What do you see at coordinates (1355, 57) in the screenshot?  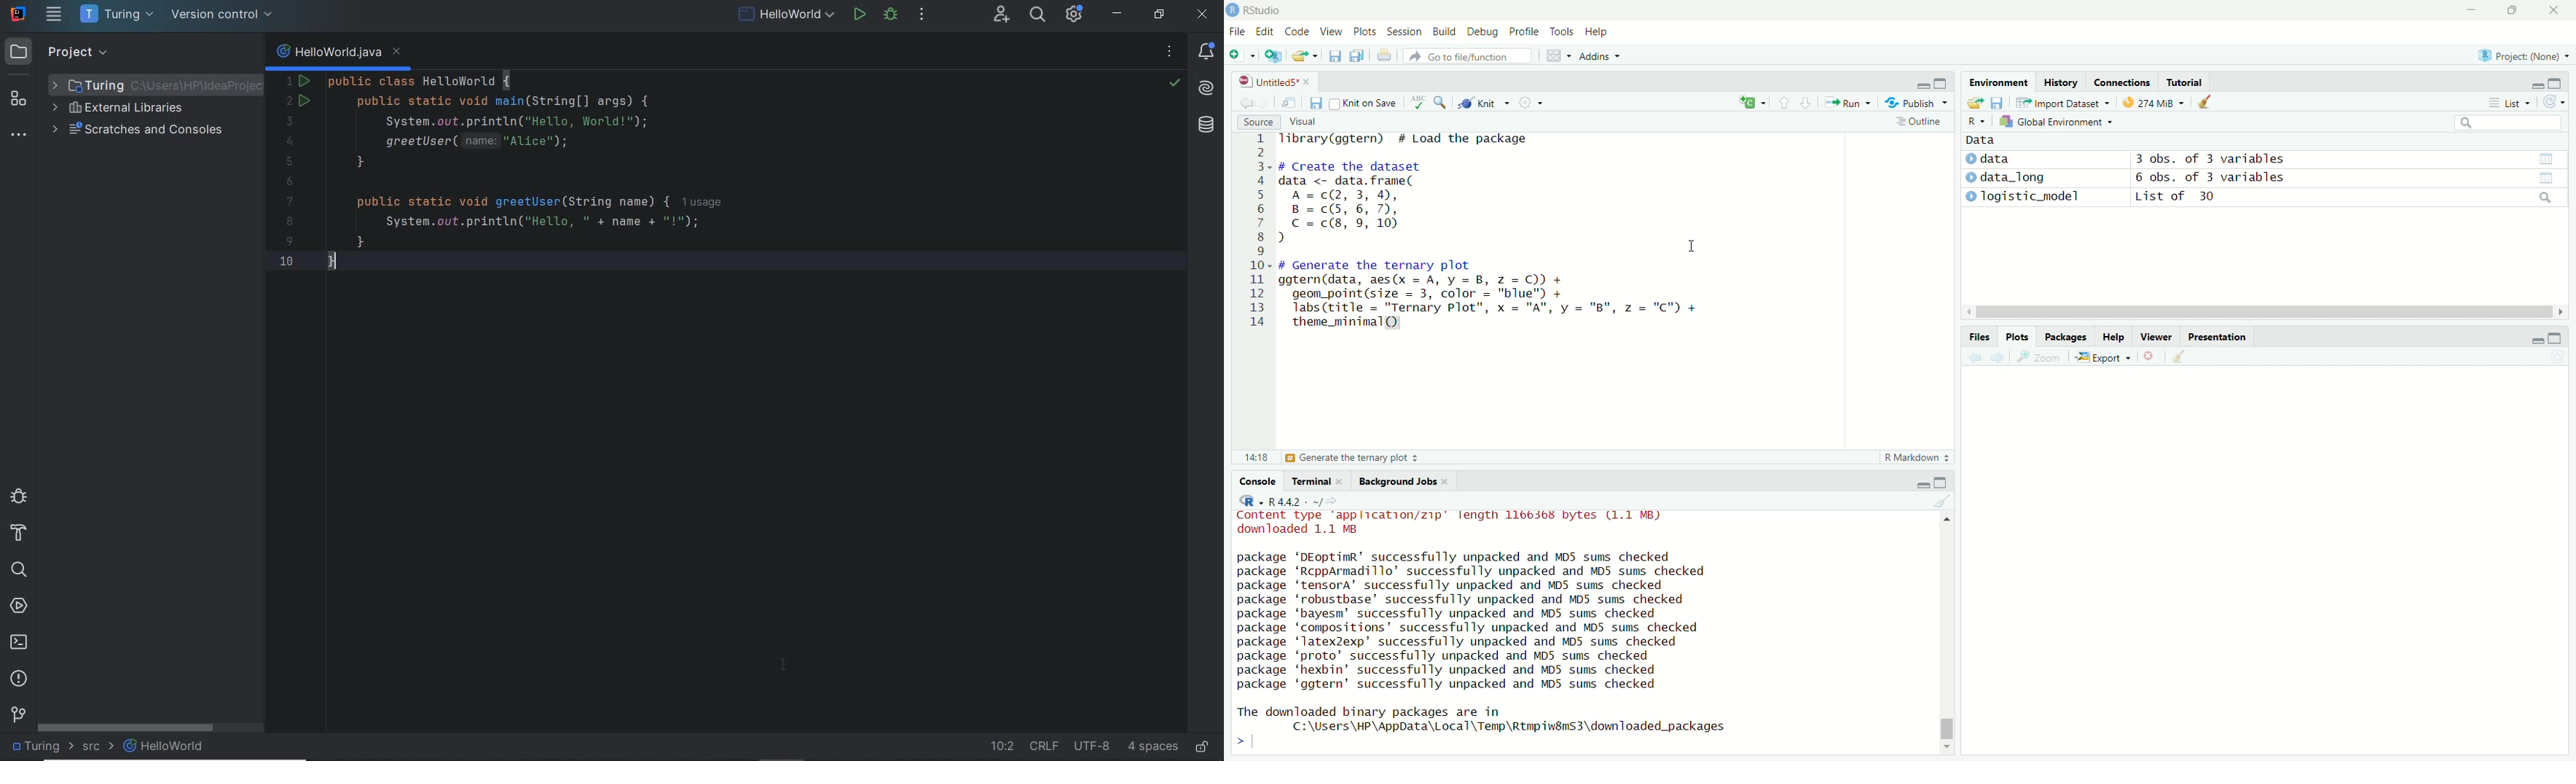 I see `copy` at bounding box center [1355, 57].